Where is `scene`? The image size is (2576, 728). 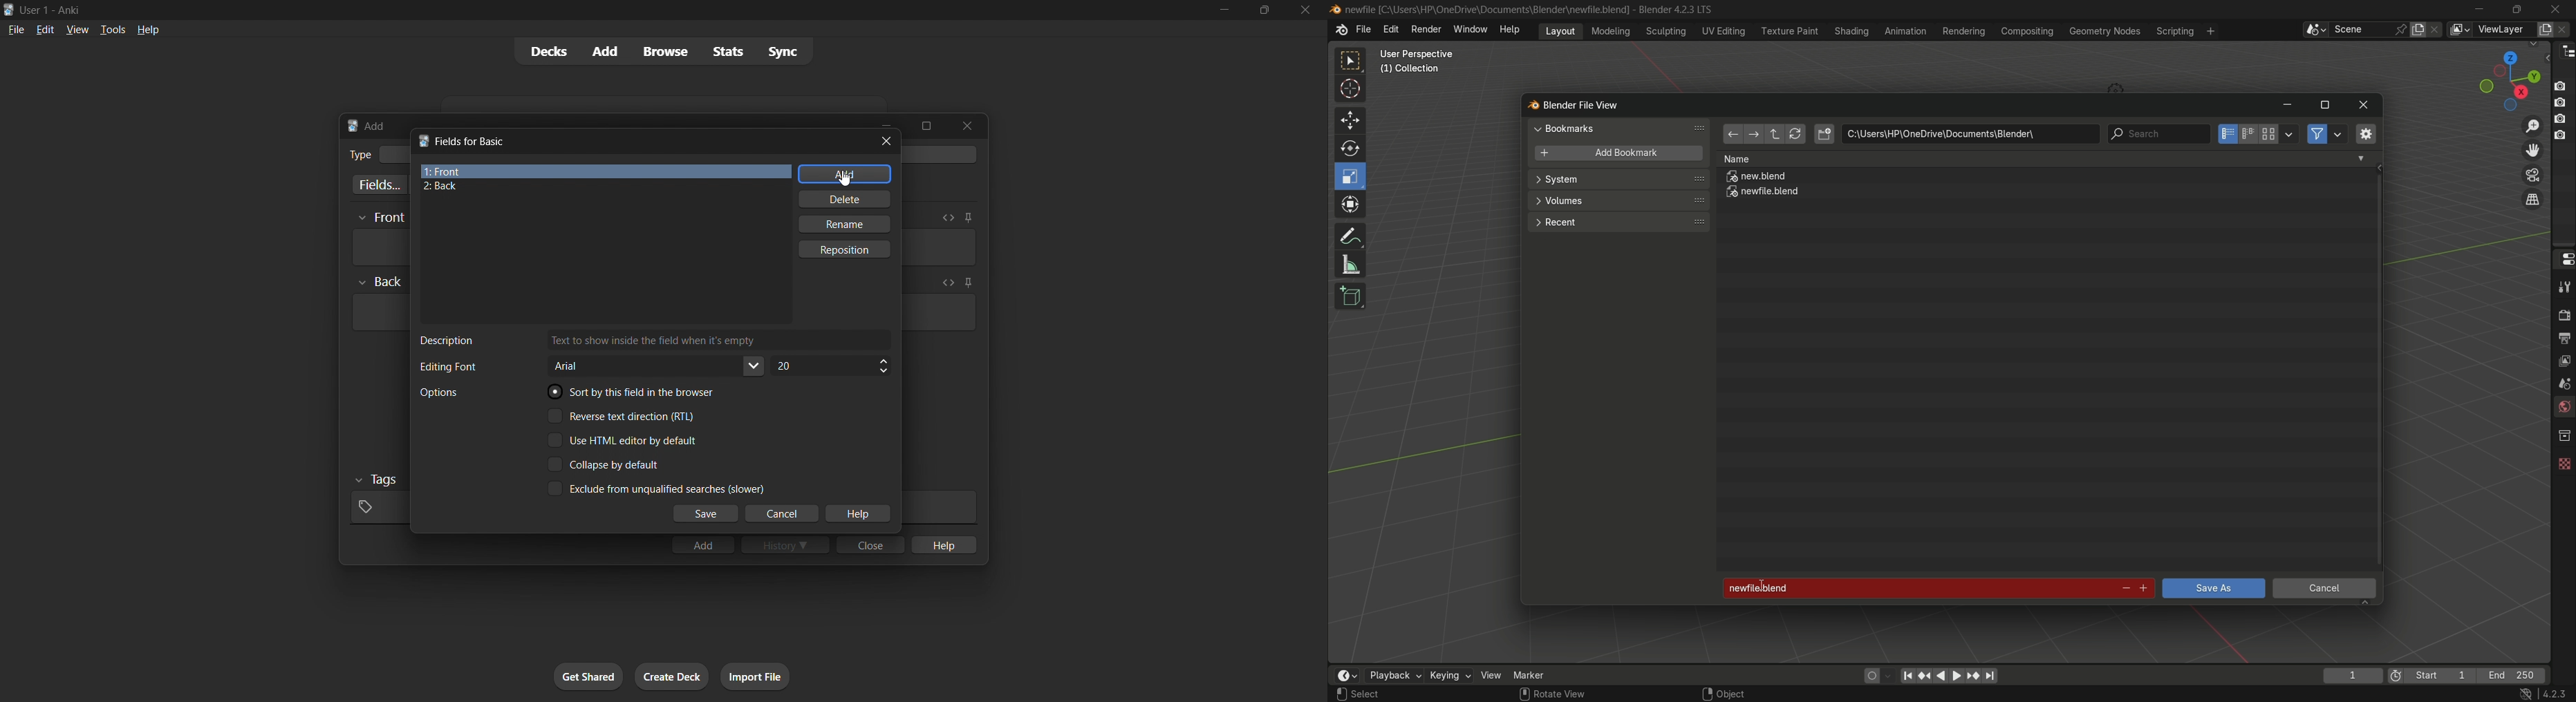 scene is located at coordinates (2562, 383).